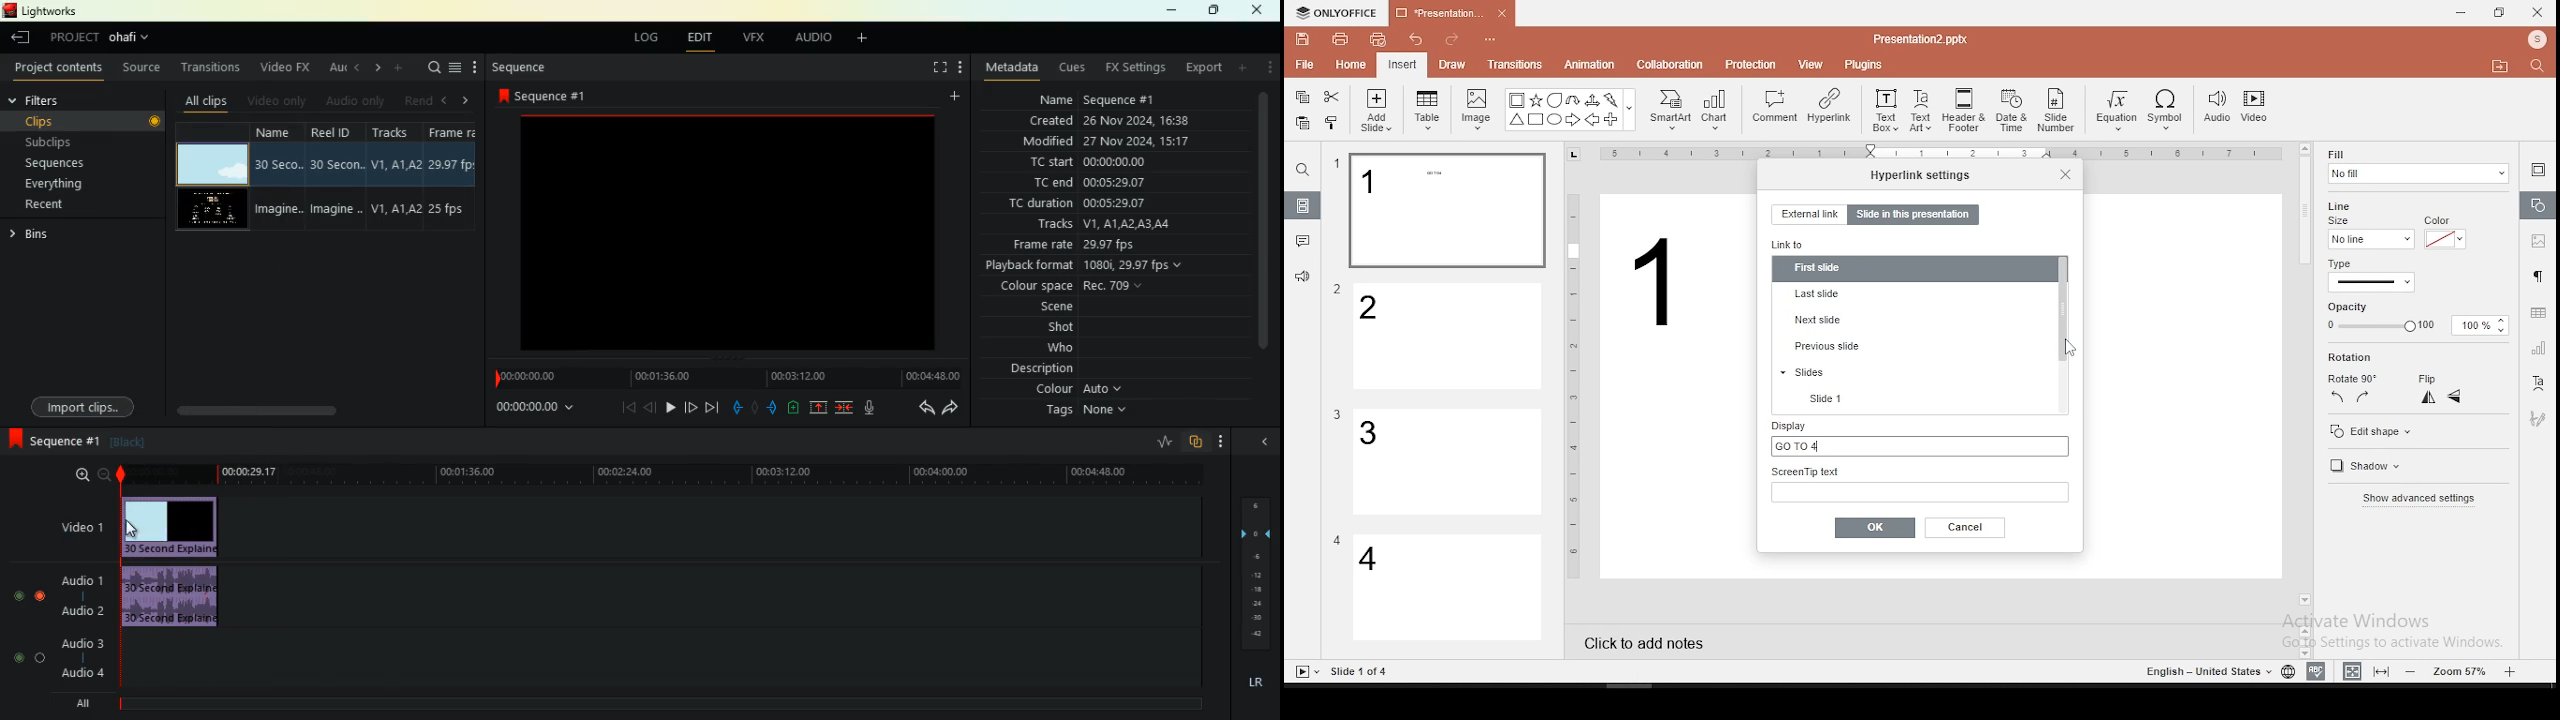 The width and height of the screenshot is (2576, 728). I want to click on Bordered Box, so click(1517, 100).